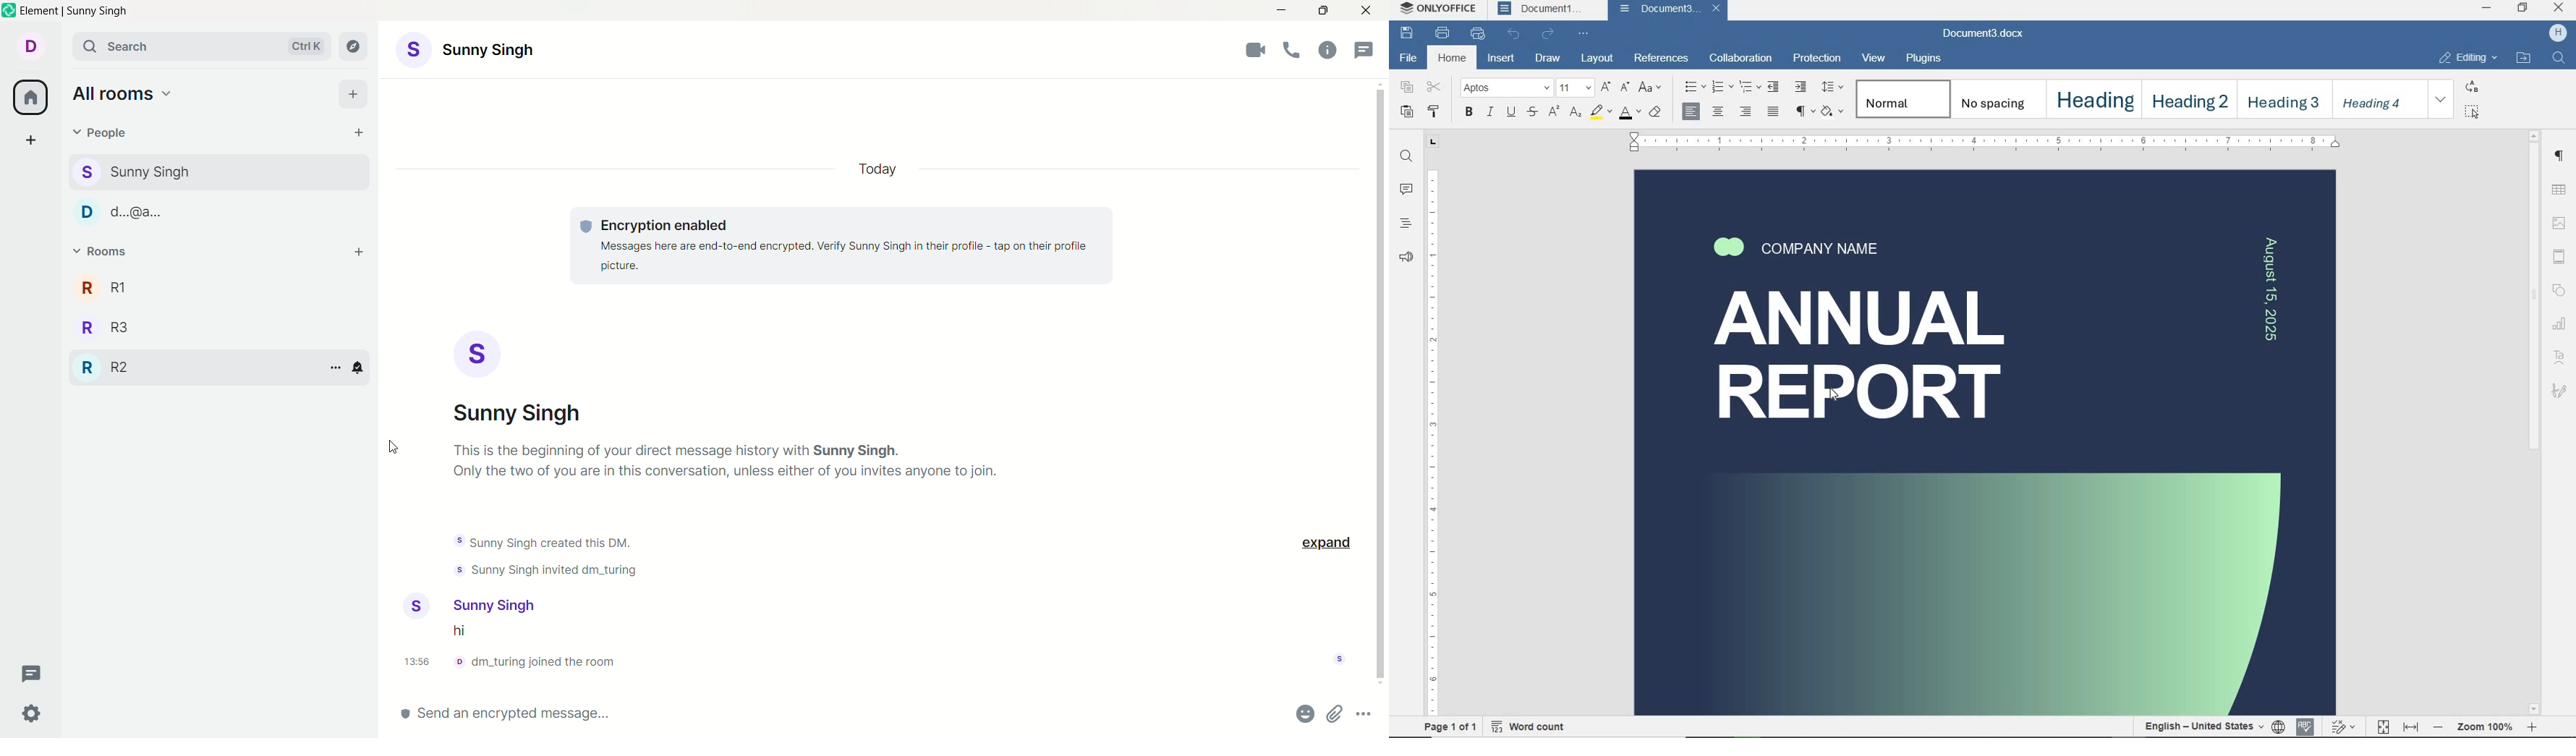 The width and height of the screenshot is (2576, 756). What do you see at coordinates (2283, 98) in the screenshot?
I see `heading 3` at bounding box center [2283, 98].